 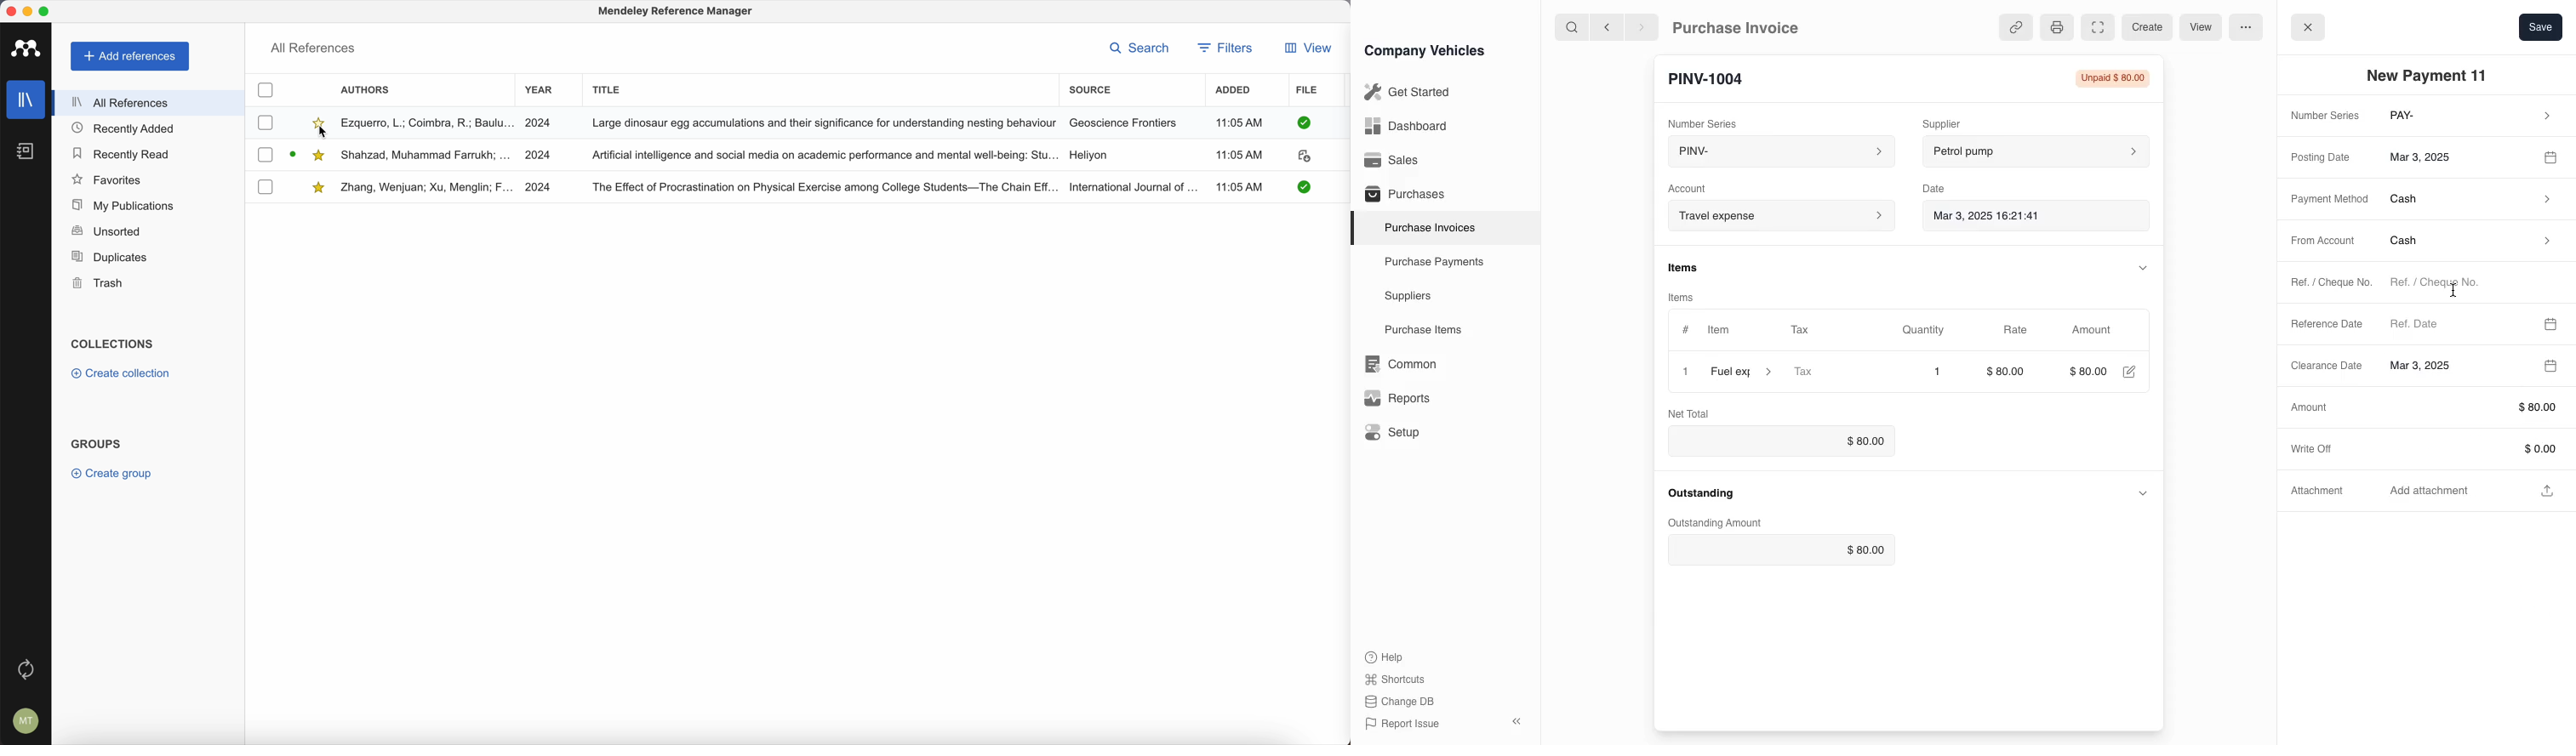 I want to click on pdf downloaded, so click(x=1300, y=187).